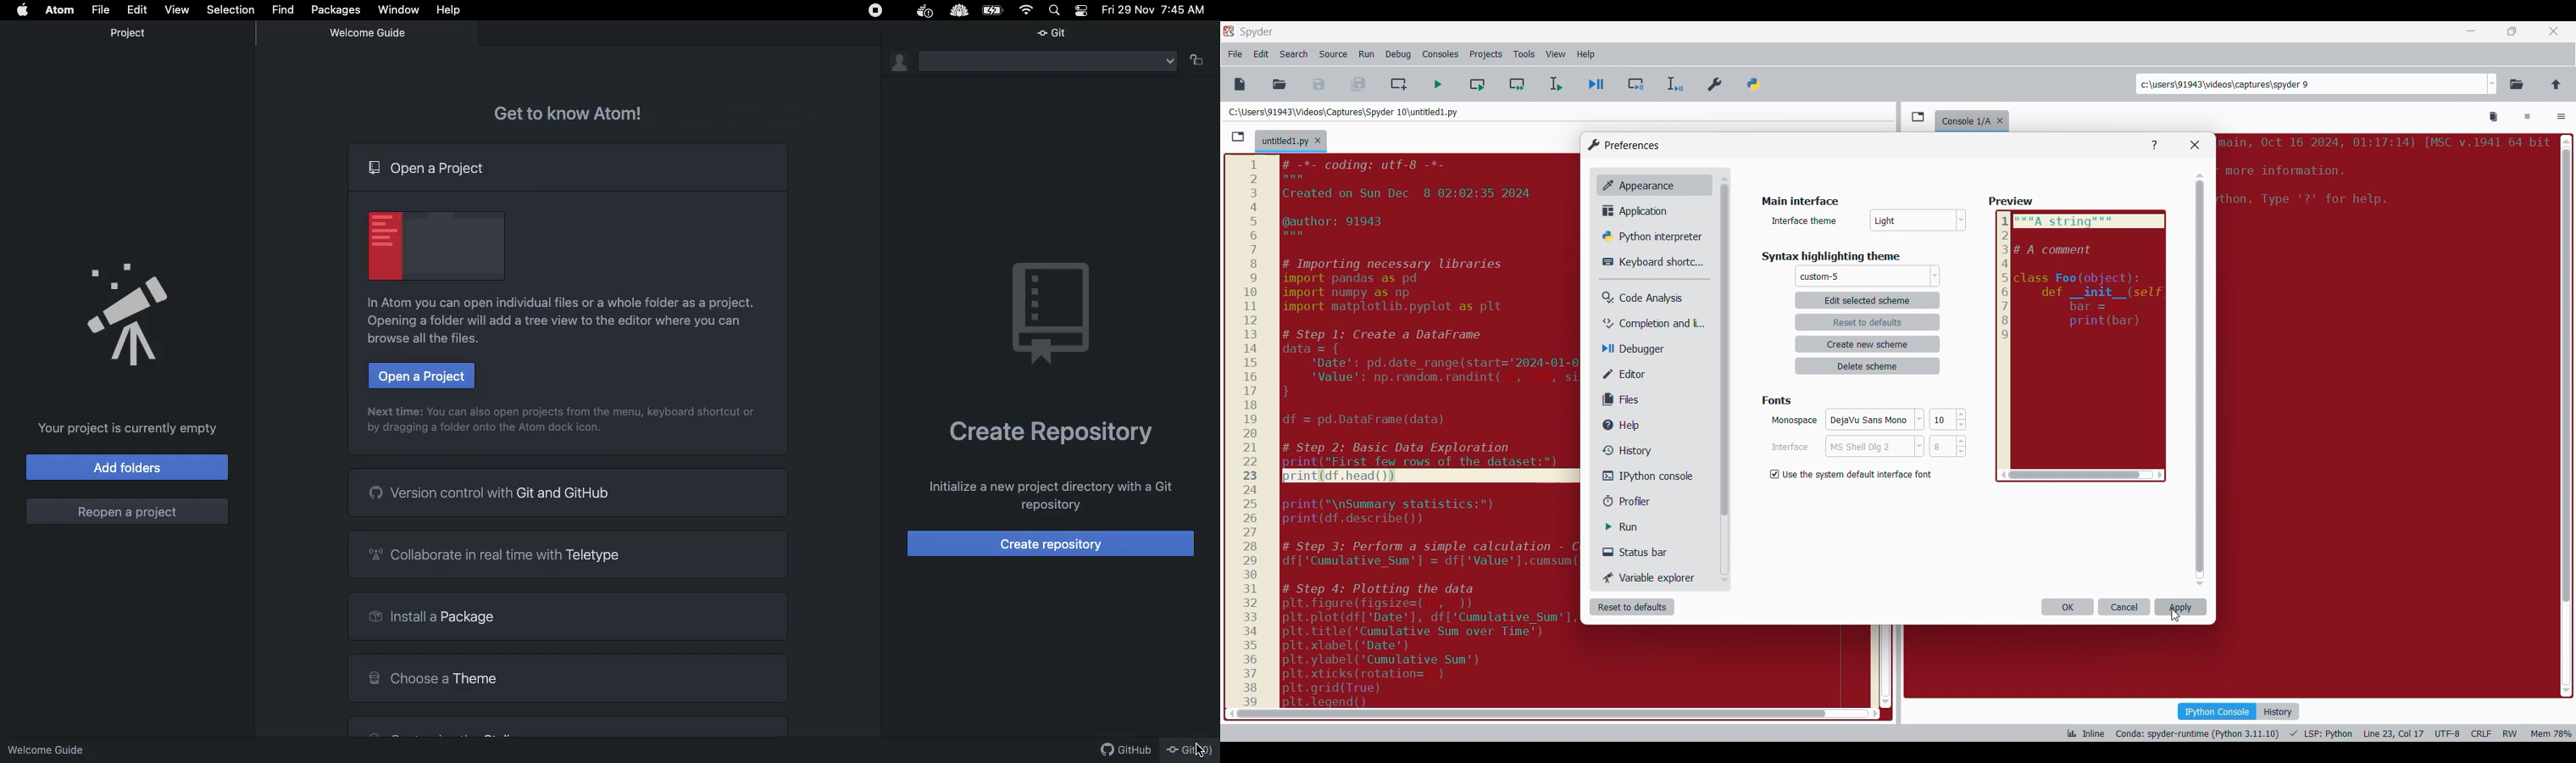  I want to click on cursor, so click(1198, 748).